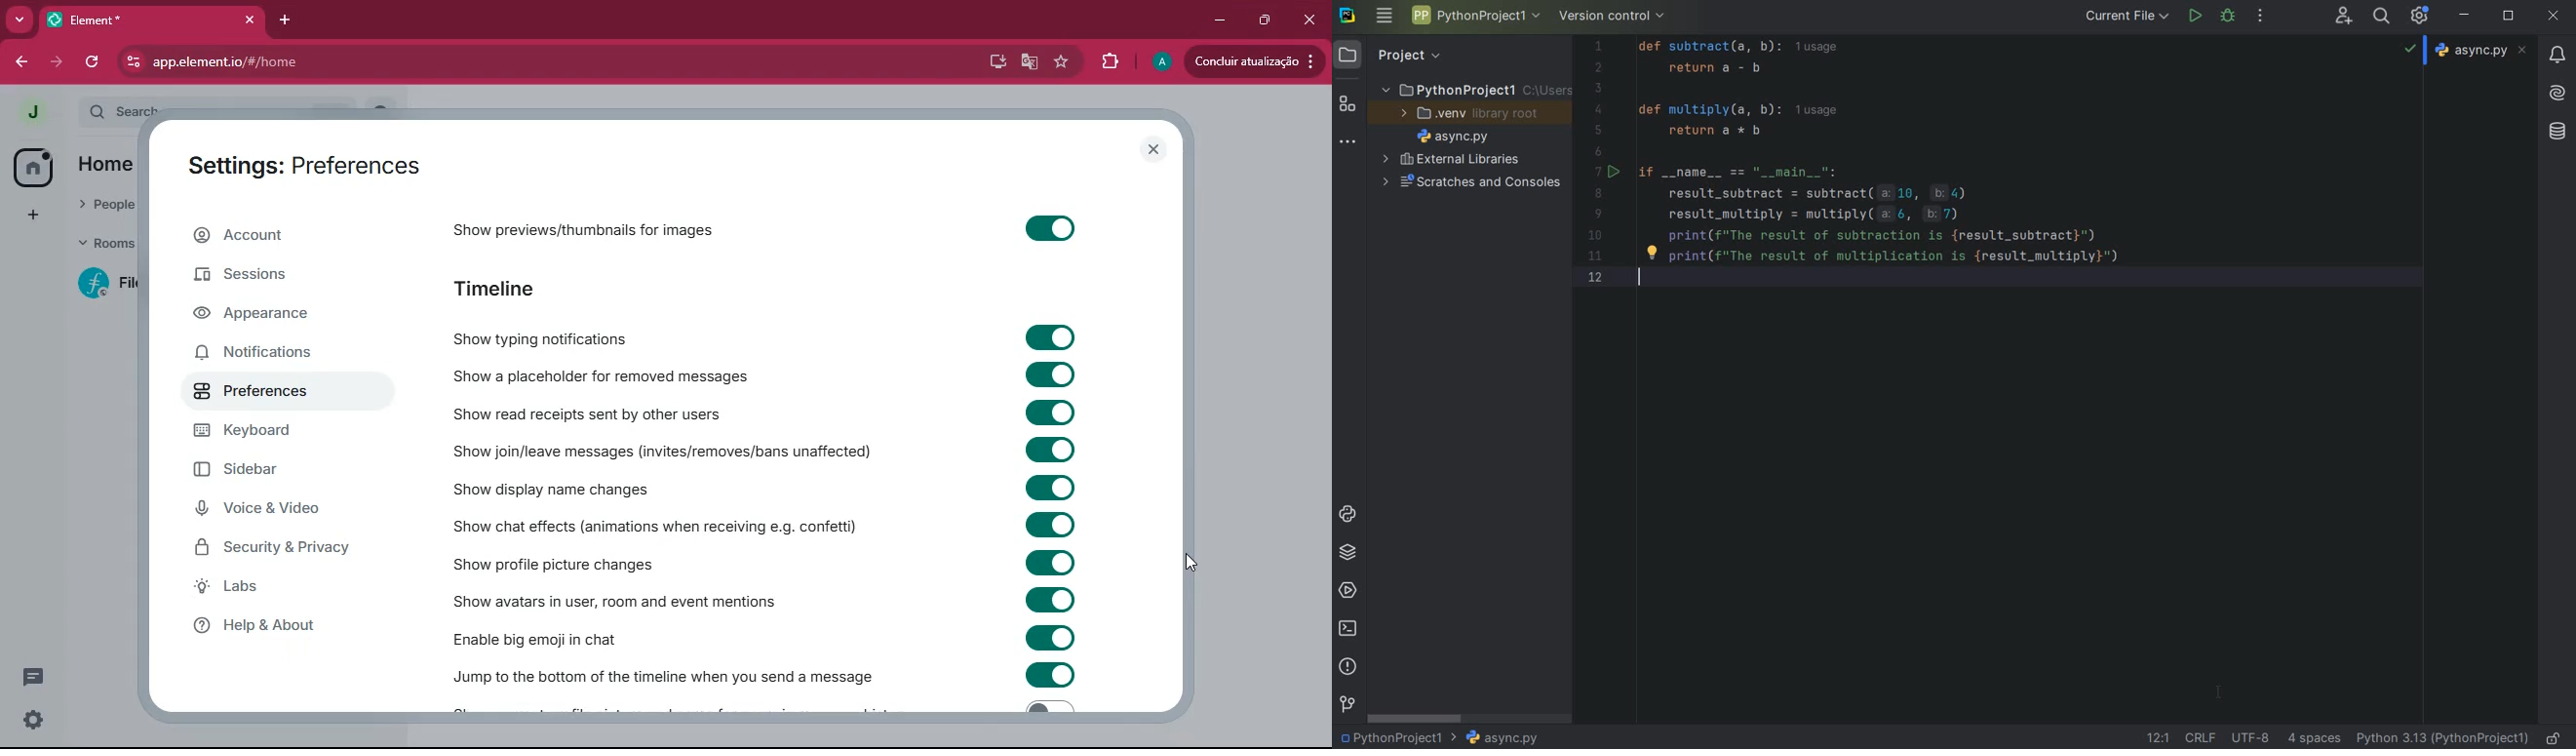 The width and height of the screenshot is (2576, 756). Describe the element at coordinates (663, 526) in the screenshot. I see `show chat effects (animations when receiving e.g. confetti)` at that location.